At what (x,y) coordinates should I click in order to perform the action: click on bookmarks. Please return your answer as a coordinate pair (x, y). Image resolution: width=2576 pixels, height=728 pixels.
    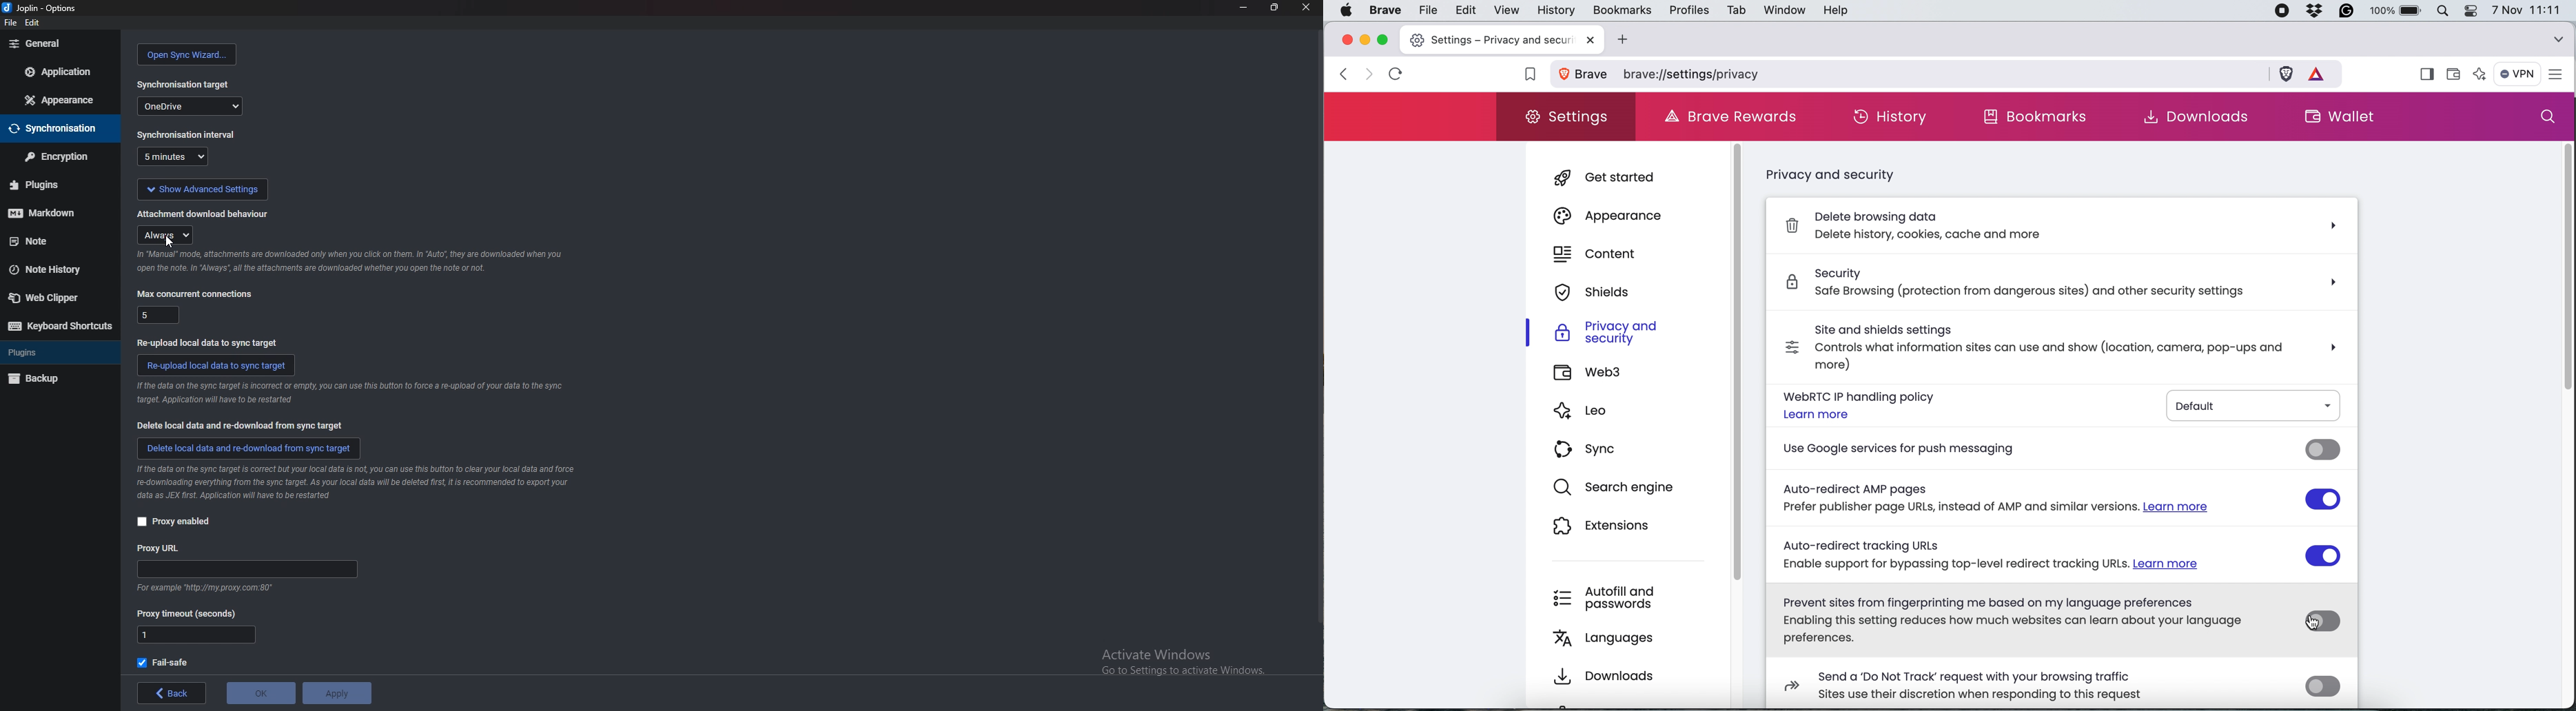
    Looking at the image, I should click on (2039, 117).